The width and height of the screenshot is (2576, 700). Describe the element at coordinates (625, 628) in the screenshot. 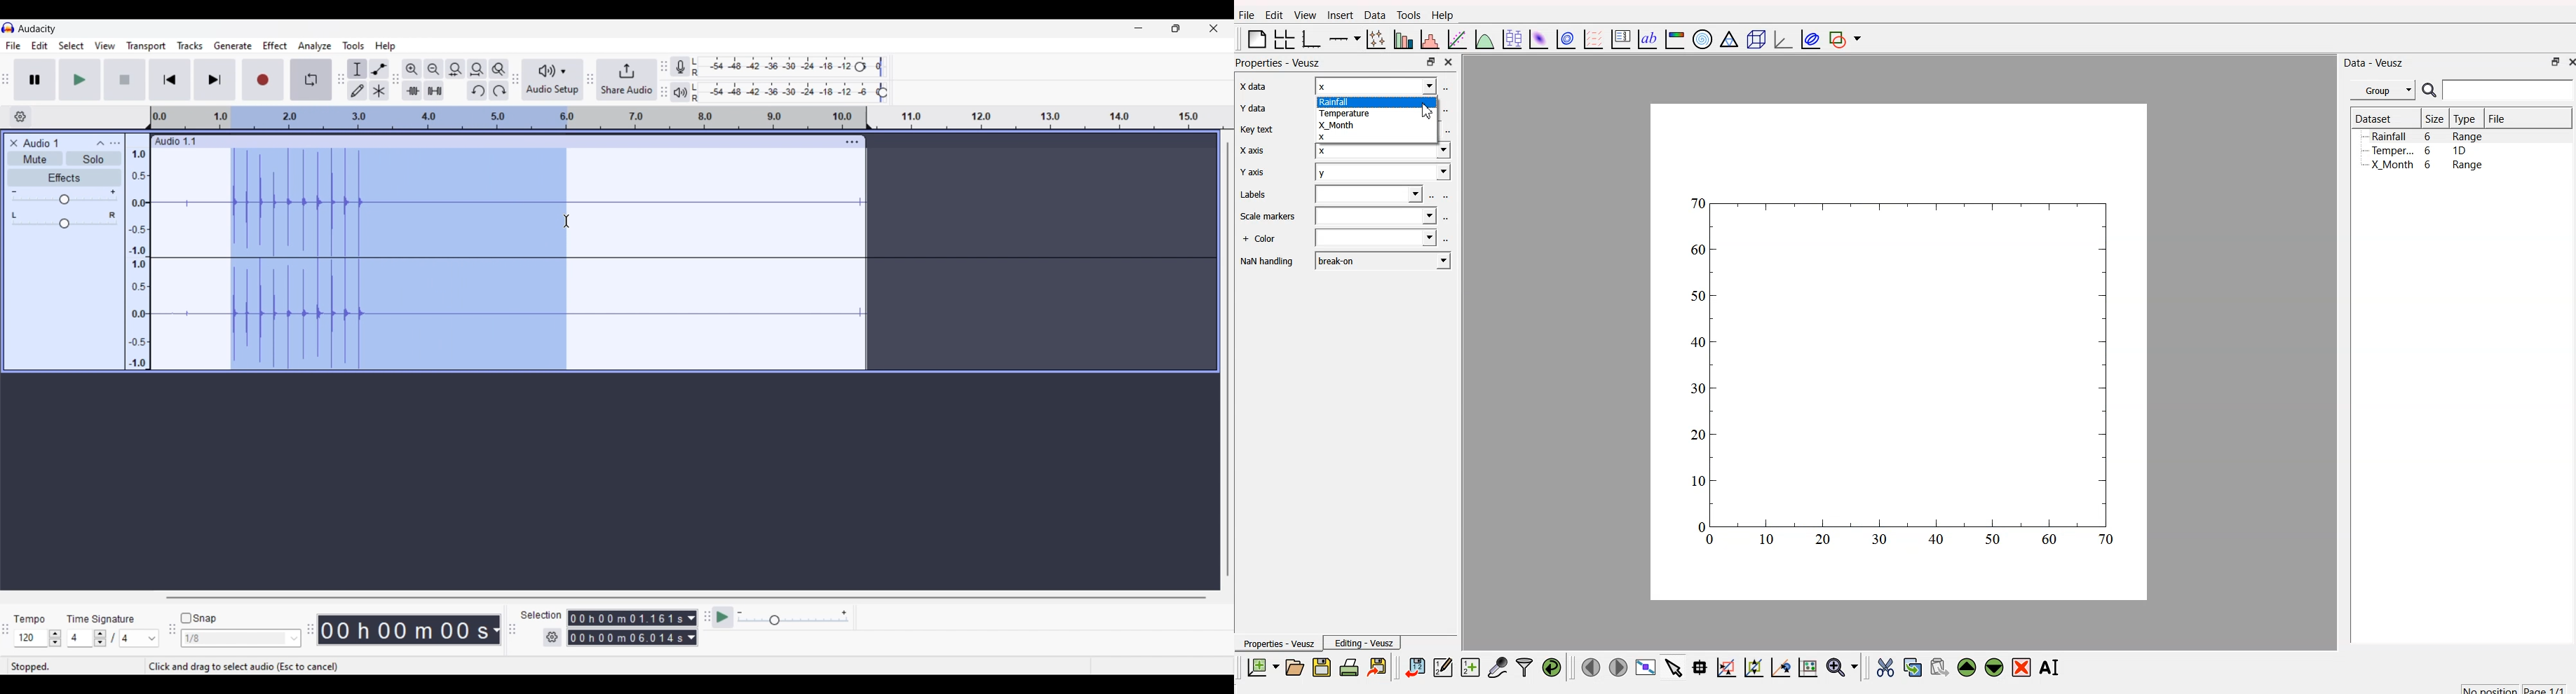

I see `Selection duration` at that location.